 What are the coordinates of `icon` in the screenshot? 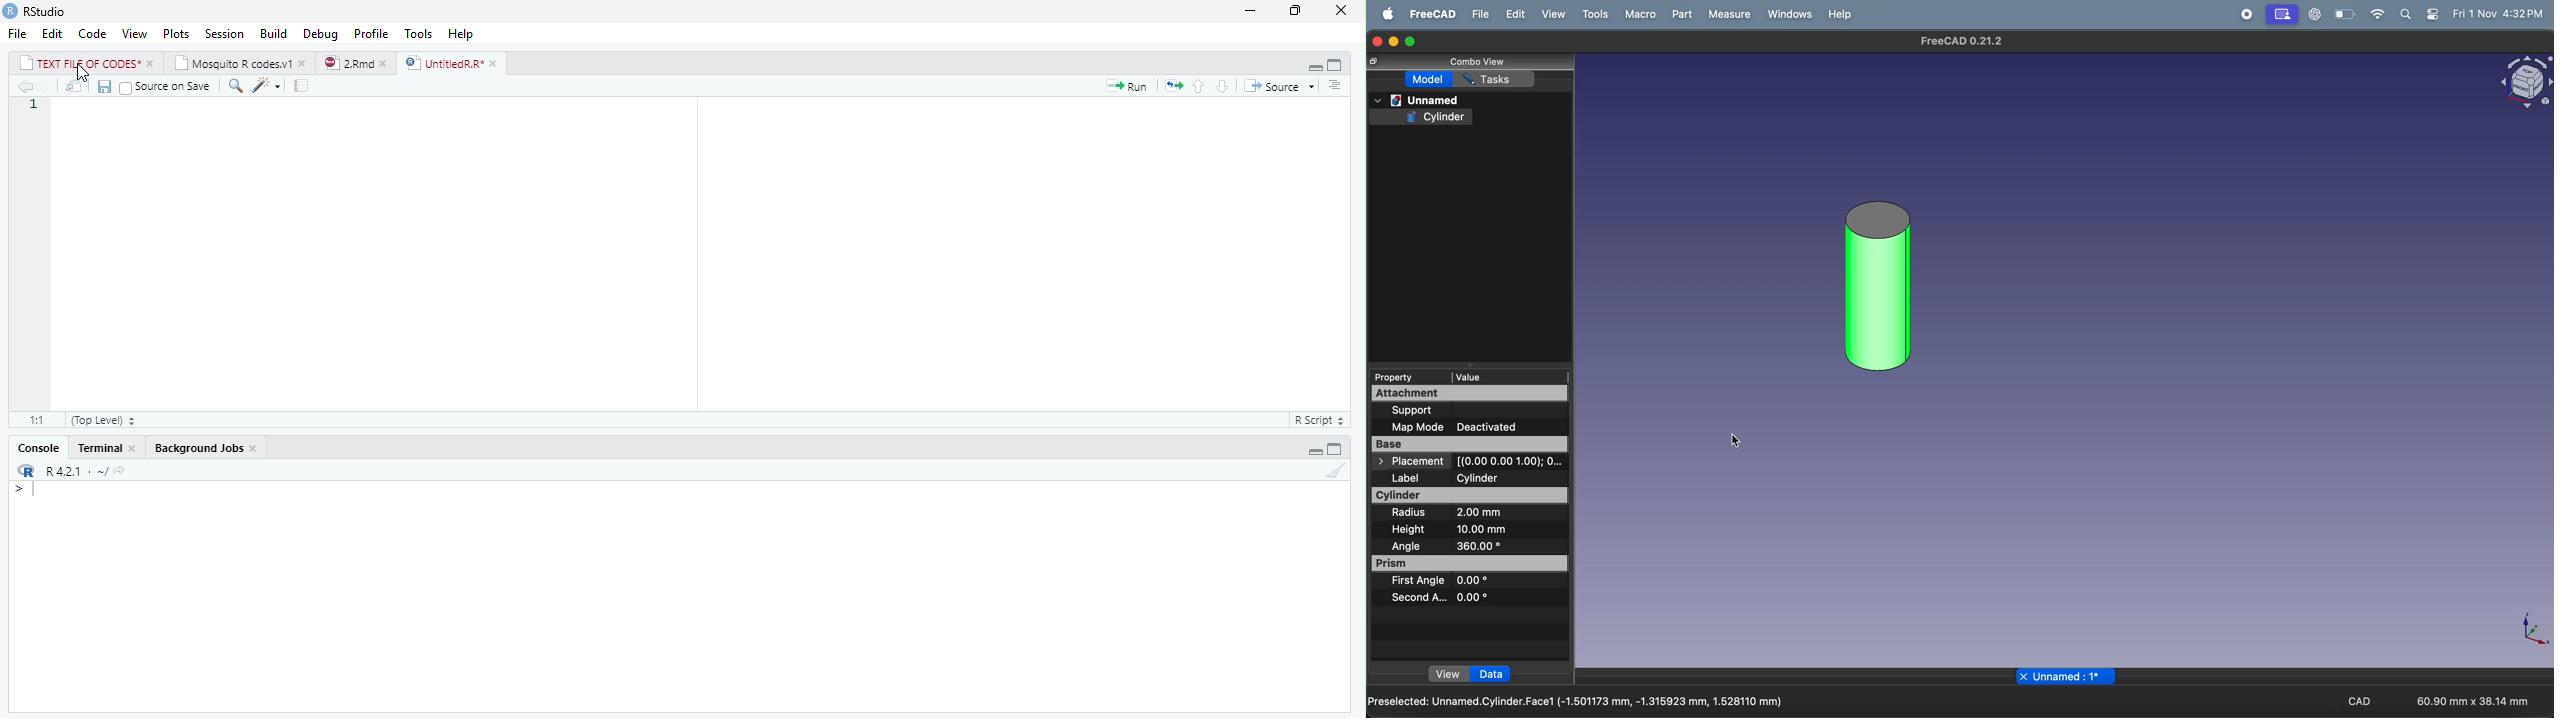 It's located at (24, 472).